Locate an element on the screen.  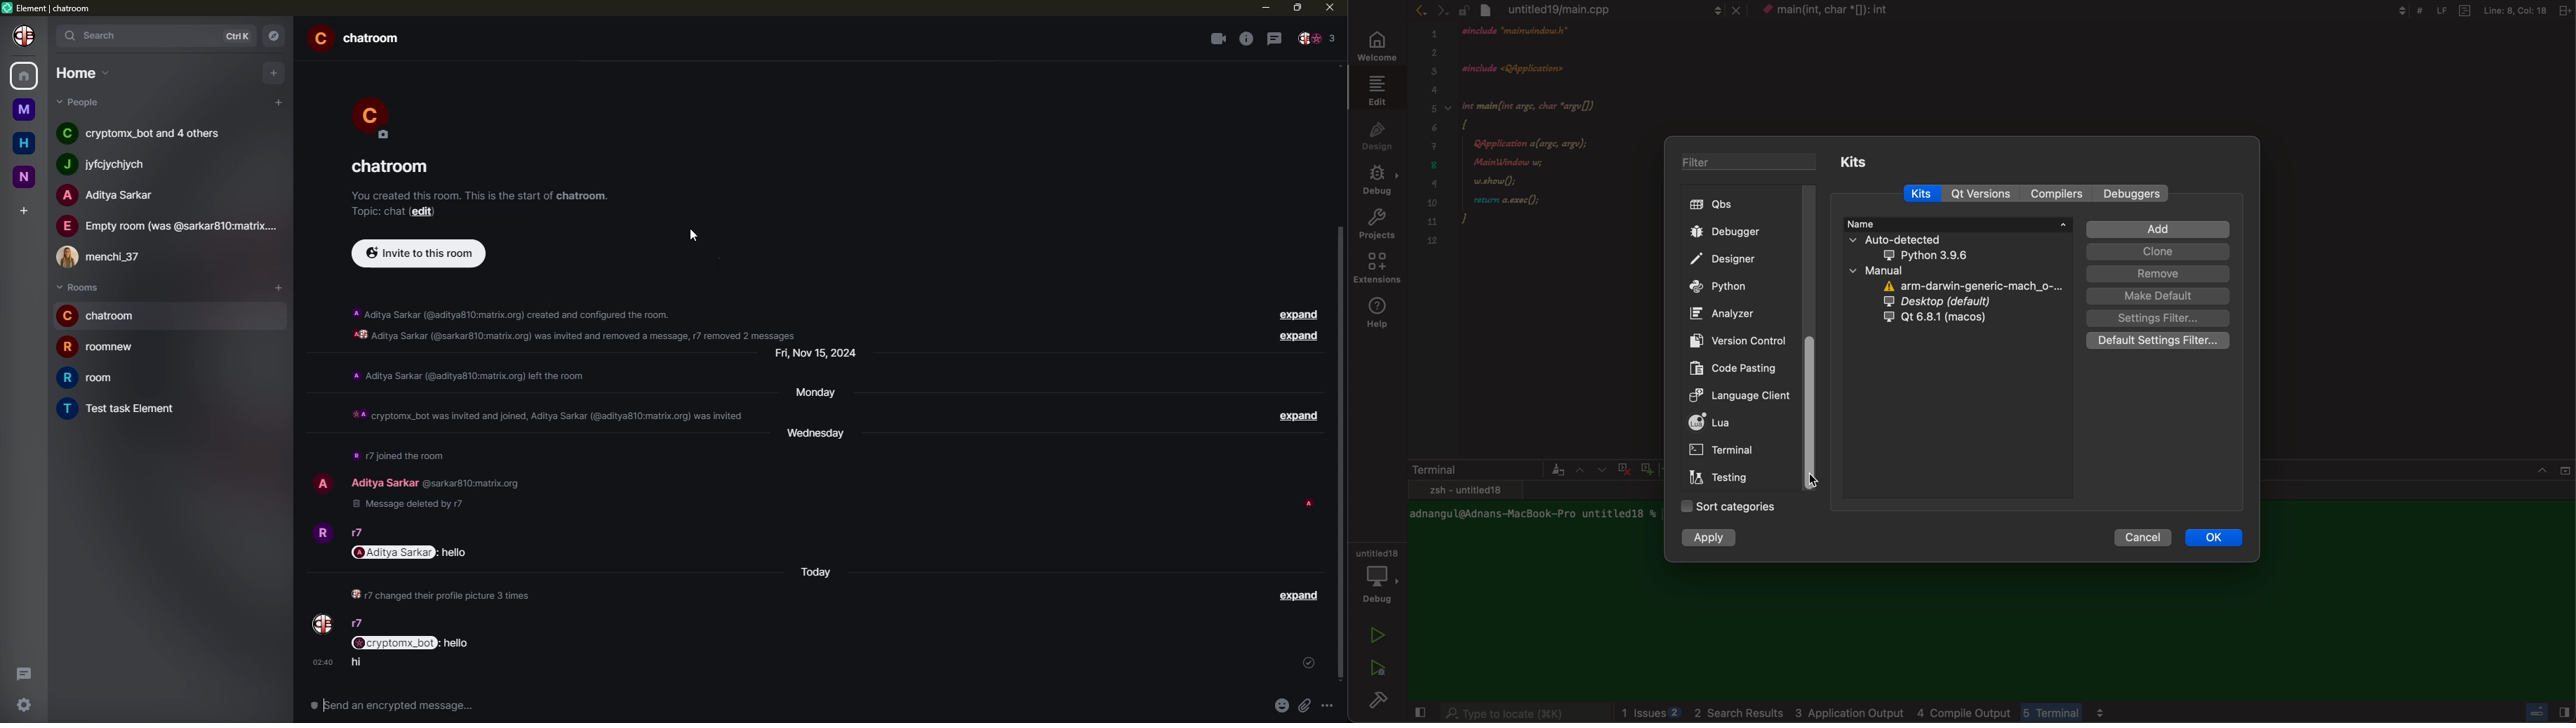
day is located at coordinates (819, 394).